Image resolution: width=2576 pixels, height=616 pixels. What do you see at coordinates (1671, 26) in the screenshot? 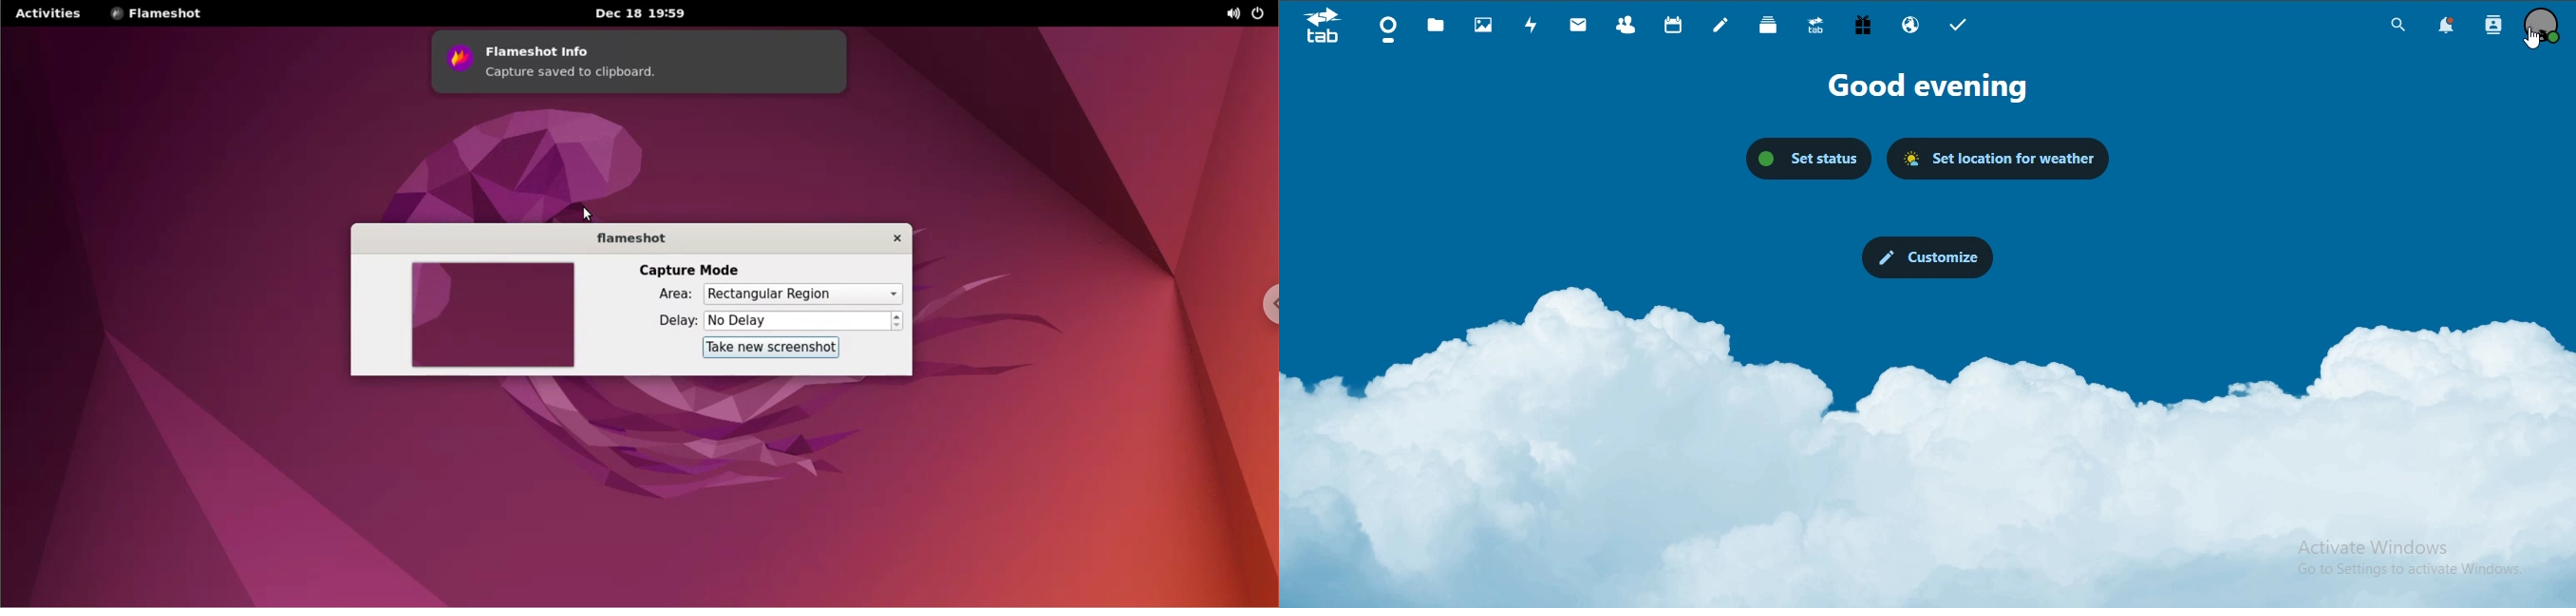
I see `calendar` at bounding box center [1671, 26].